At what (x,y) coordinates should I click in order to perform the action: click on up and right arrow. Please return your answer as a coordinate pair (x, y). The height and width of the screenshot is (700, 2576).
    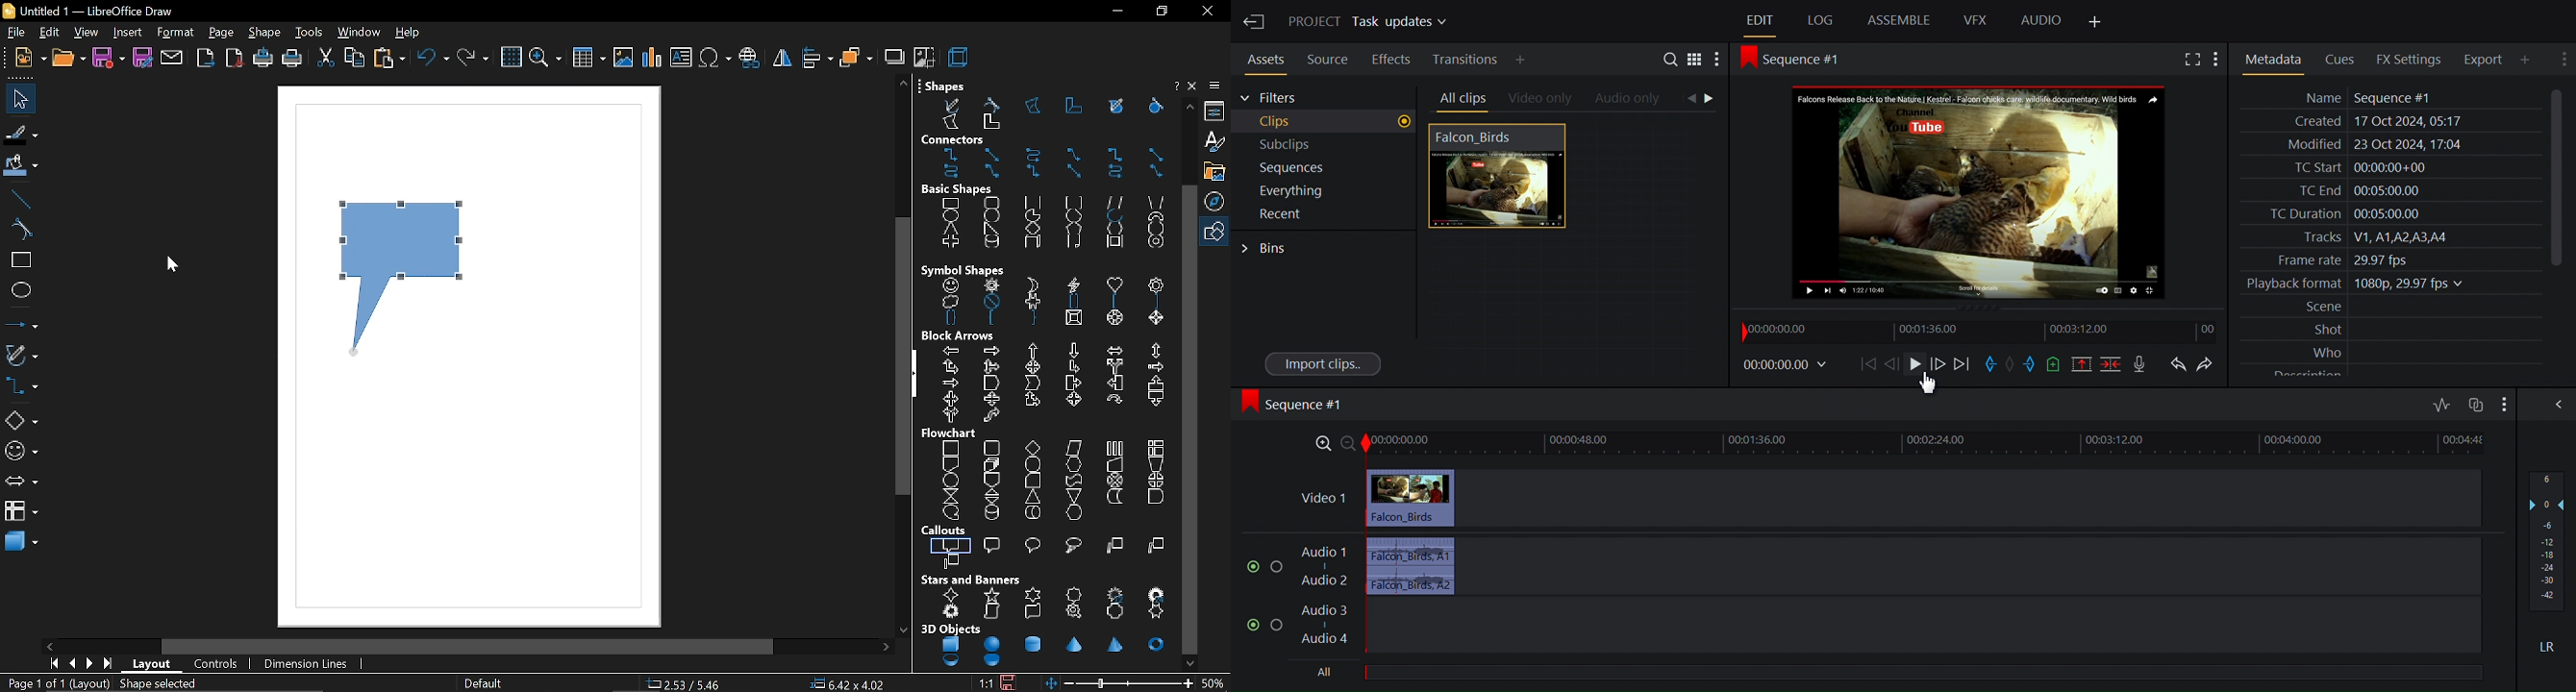
    Looking at the image, I should click on (951, 366).